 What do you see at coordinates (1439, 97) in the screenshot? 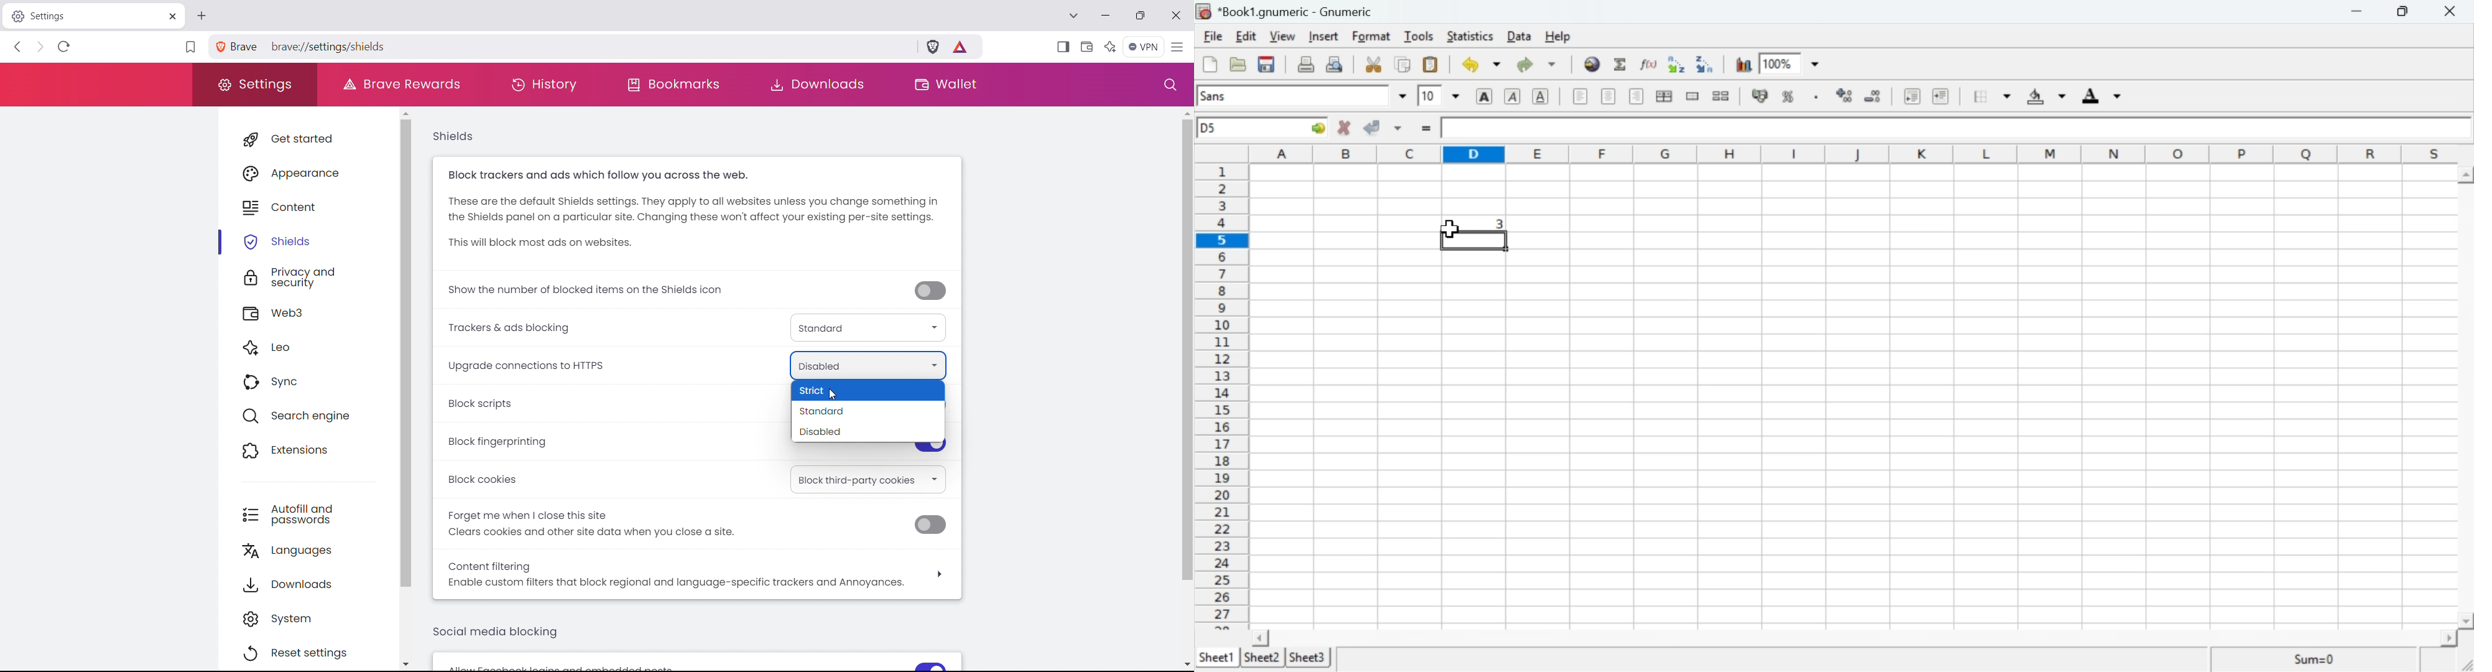
I see `Font size` at bounding box center [1439, 97].